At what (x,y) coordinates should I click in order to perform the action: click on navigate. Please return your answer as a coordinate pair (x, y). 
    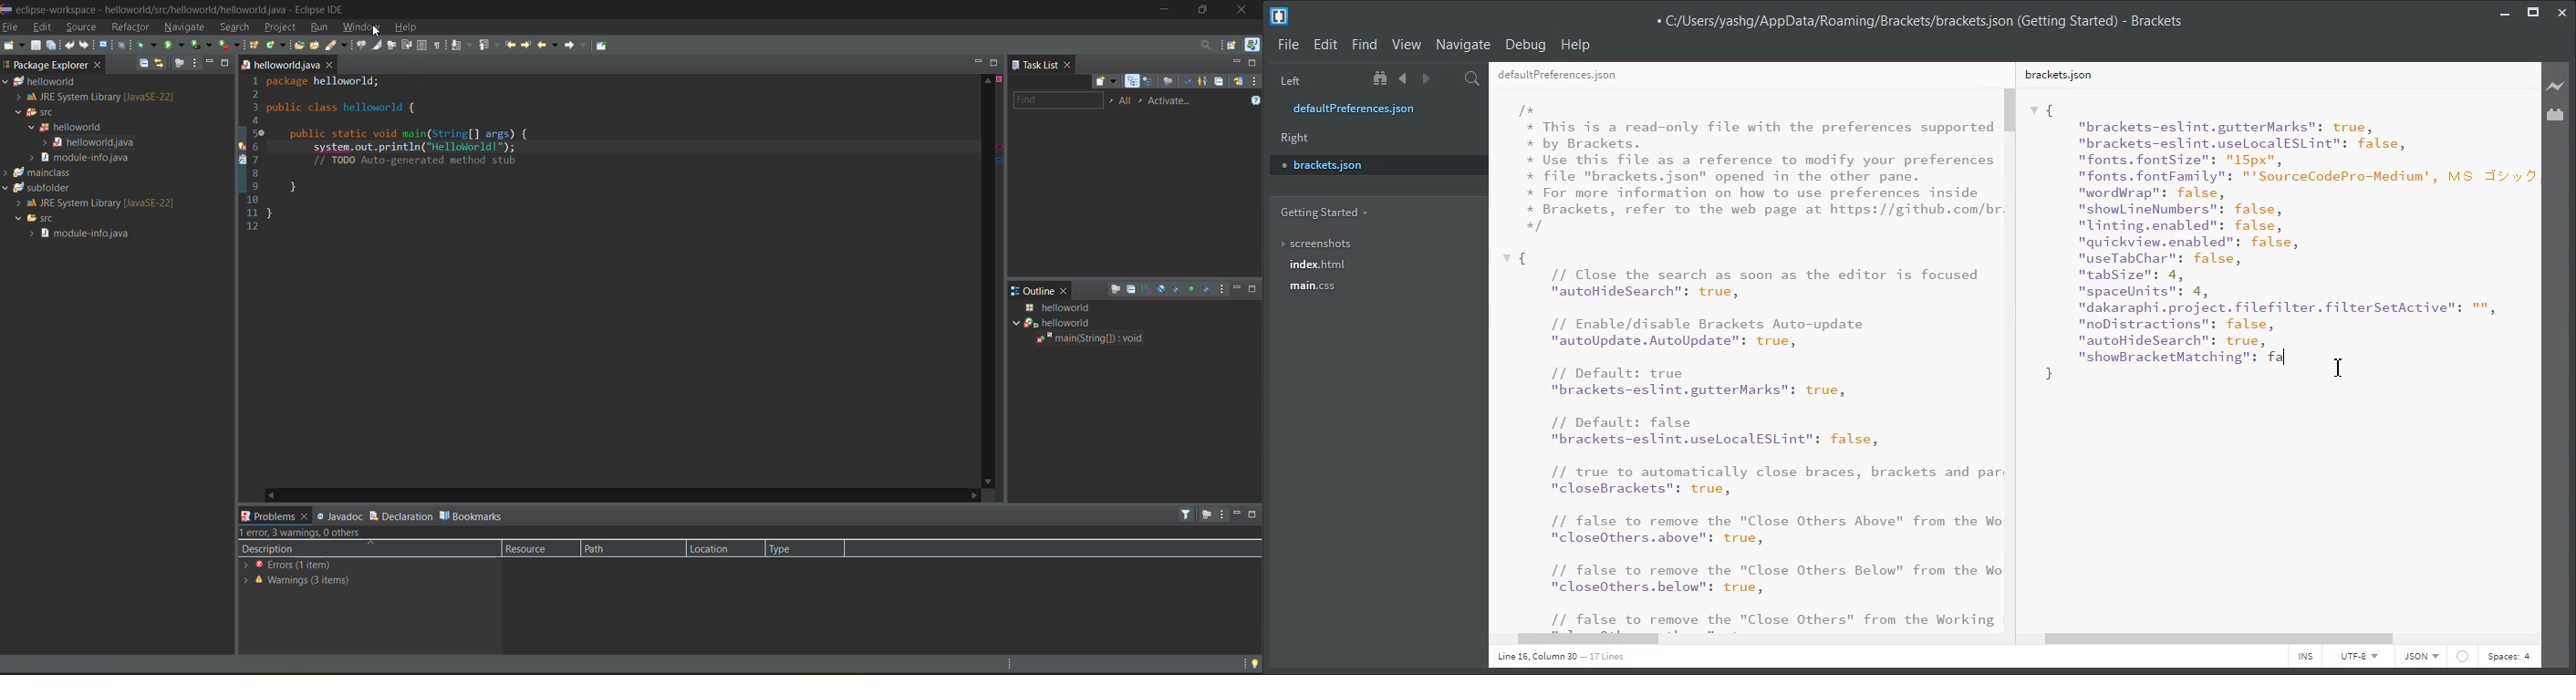
    Looking at the image, I should click on (184, 28).